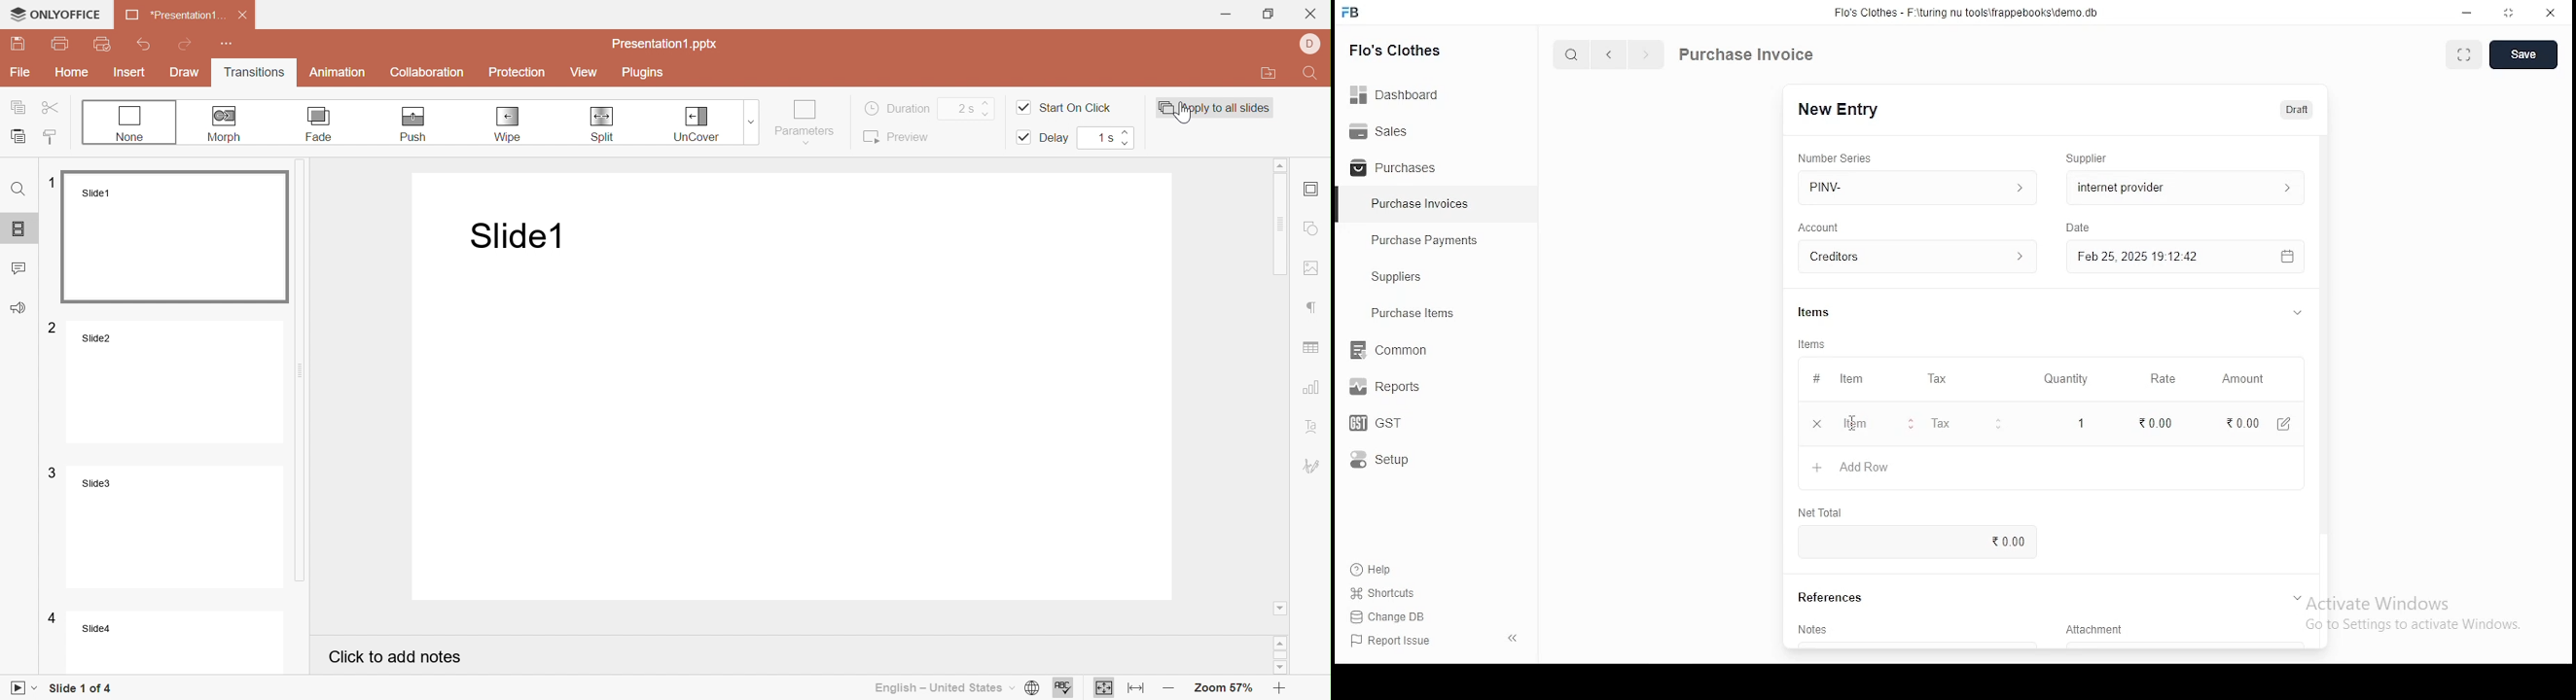 This screenshot has height=700, width=2576. I want to click on Open file location, so click(1269, 74).